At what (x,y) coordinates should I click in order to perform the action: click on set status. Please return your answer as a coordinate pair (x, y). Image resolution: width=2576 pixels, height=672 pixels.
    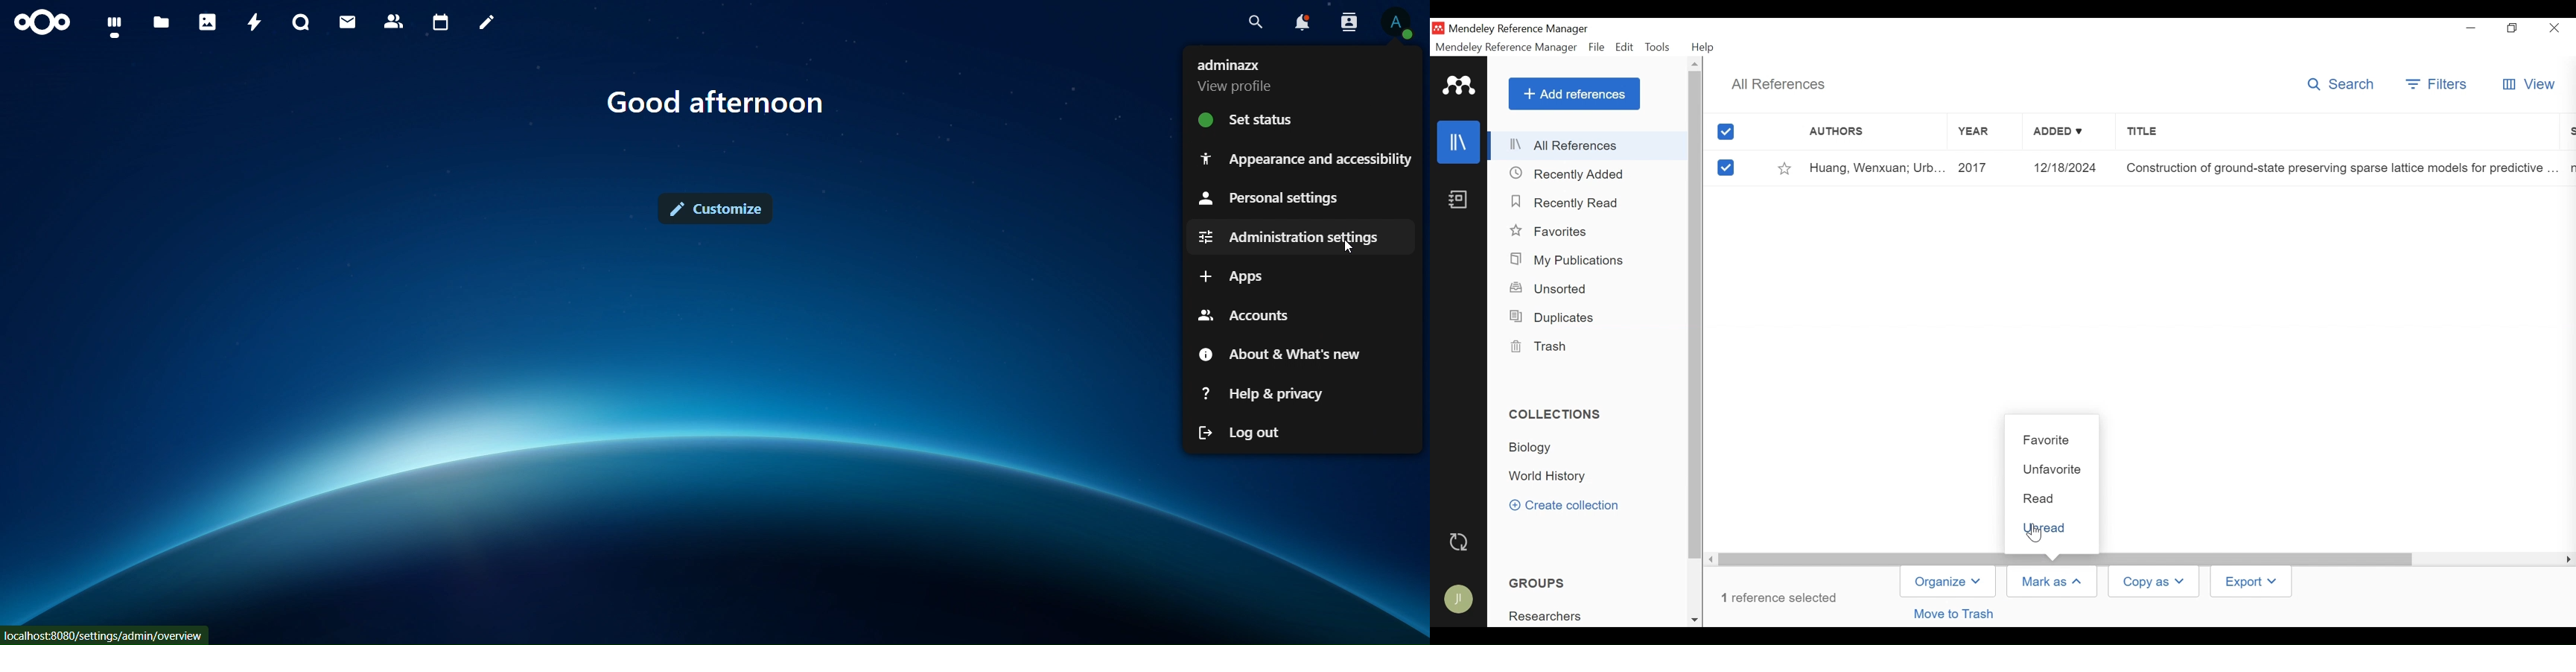
    Looking at the image, I should click on (1247, 118).